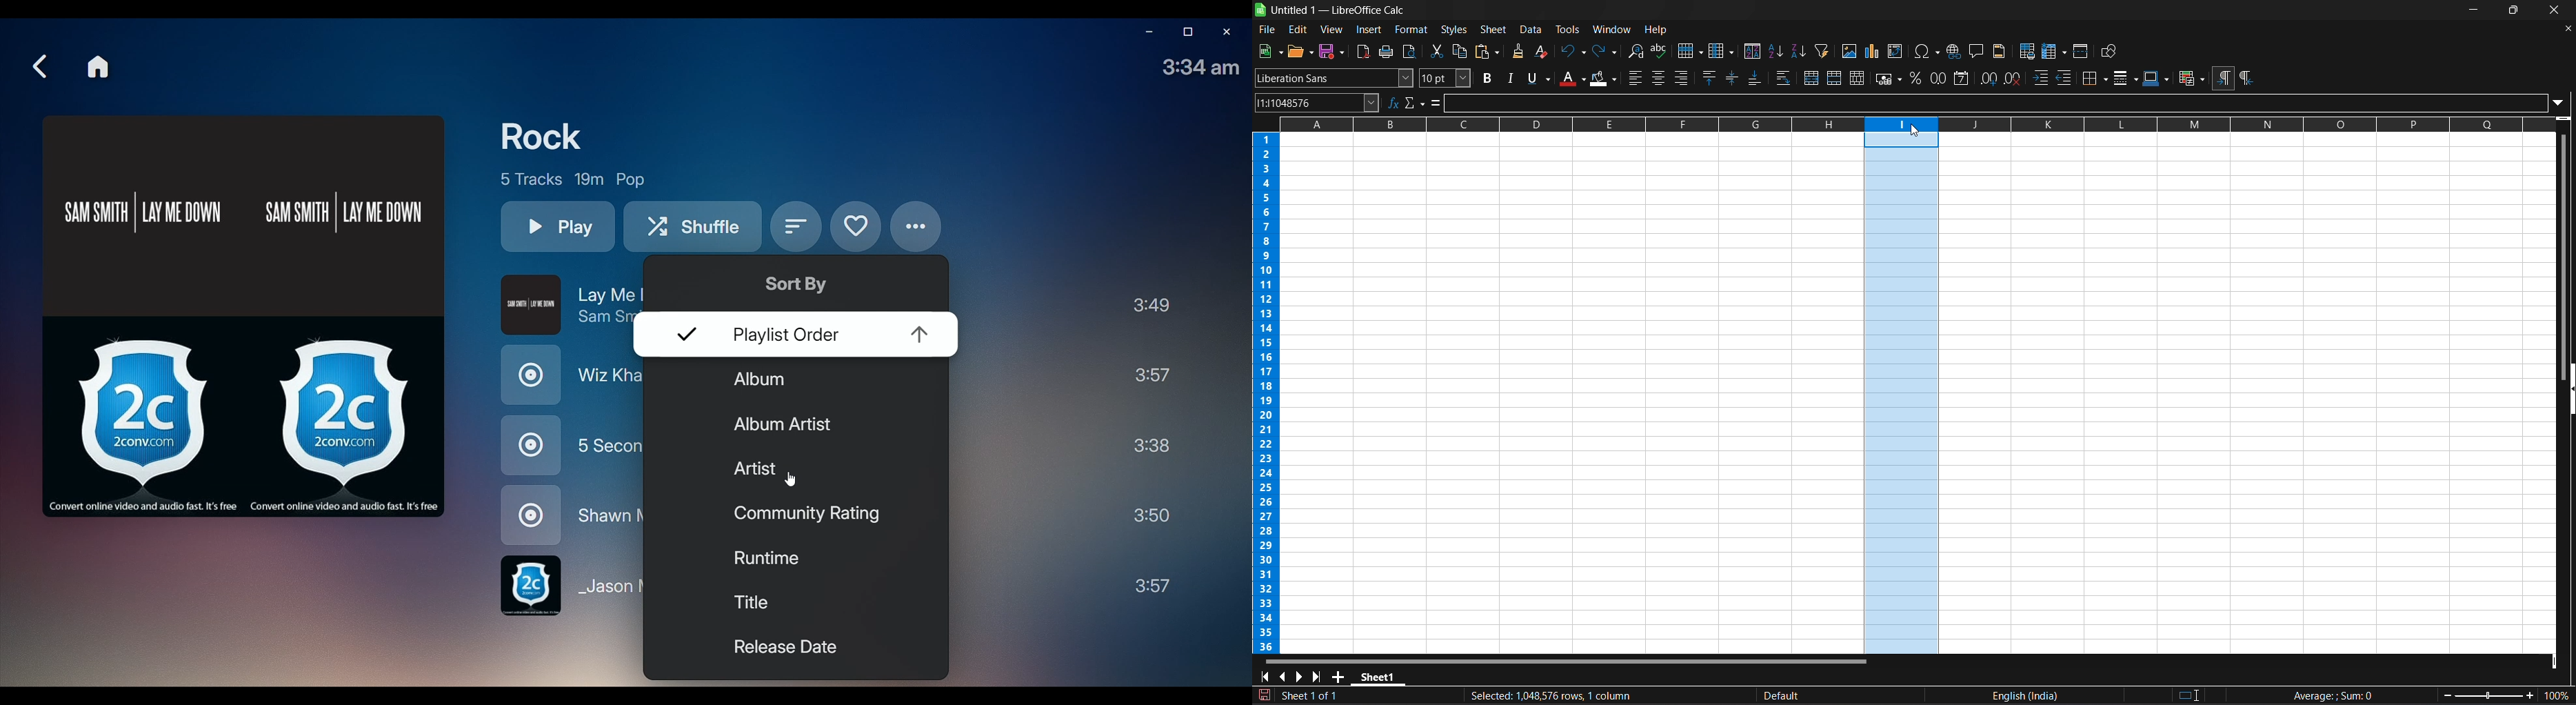  What do you see at coordinates (829, 469) in the screenshot?
I see `Artist` at bounding box center [829, 469].